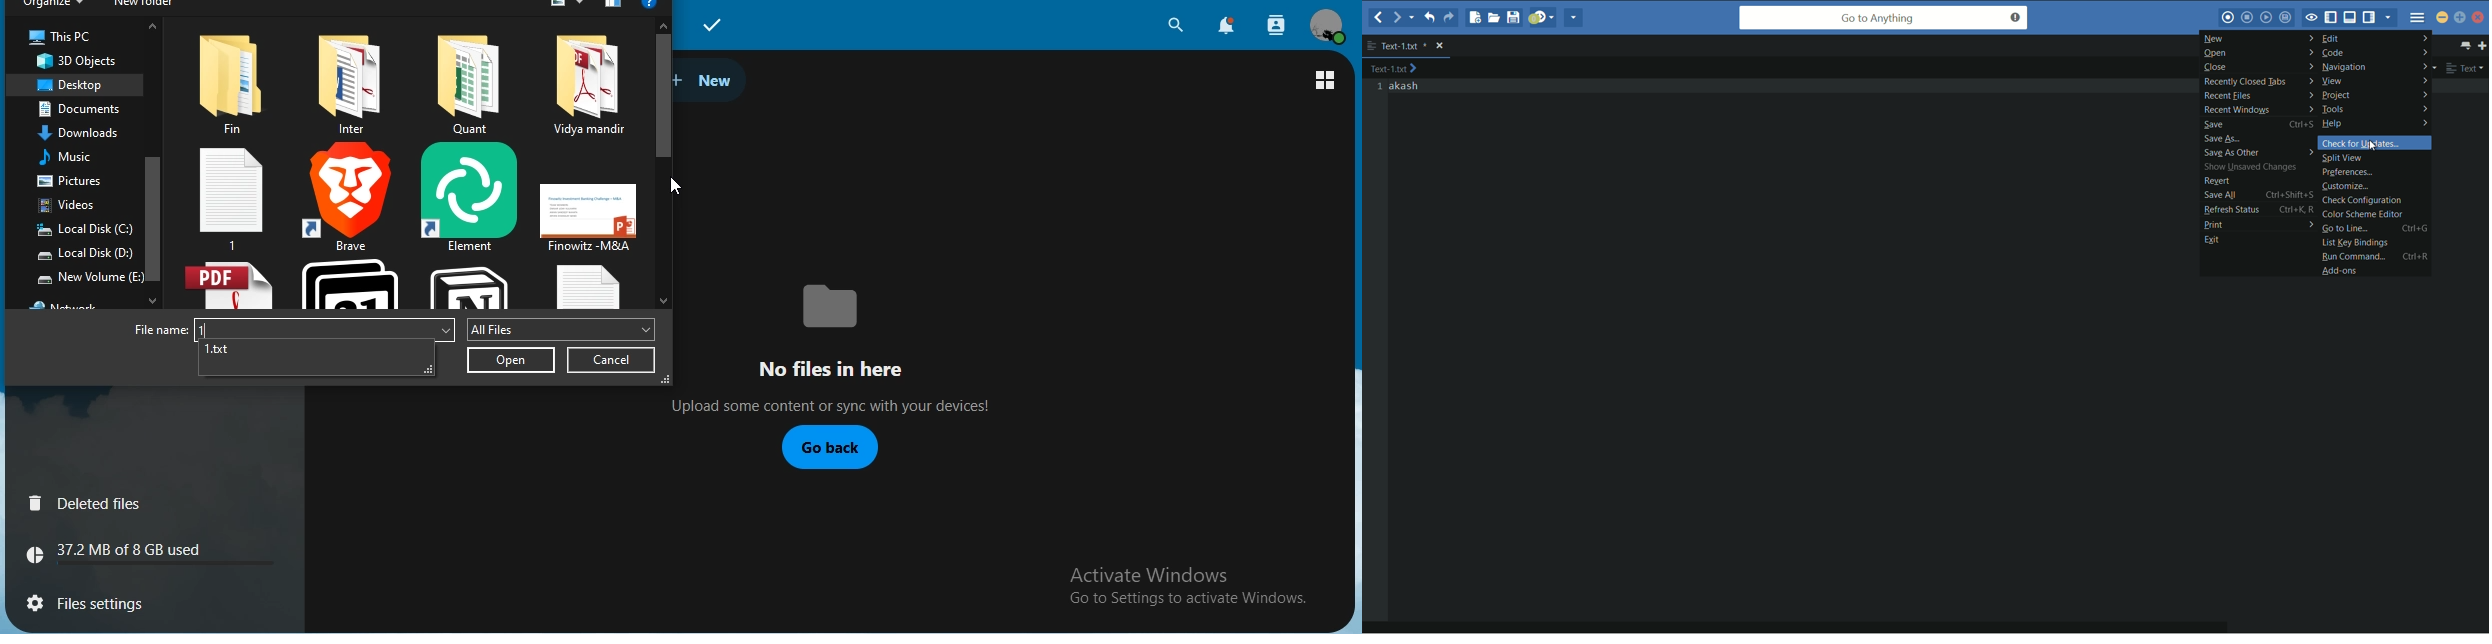 The width and height of the screenshot is (2492, 644). Describe the element at coordinates (349, 283) in the screenshot. I see `notion calendar` at that location.